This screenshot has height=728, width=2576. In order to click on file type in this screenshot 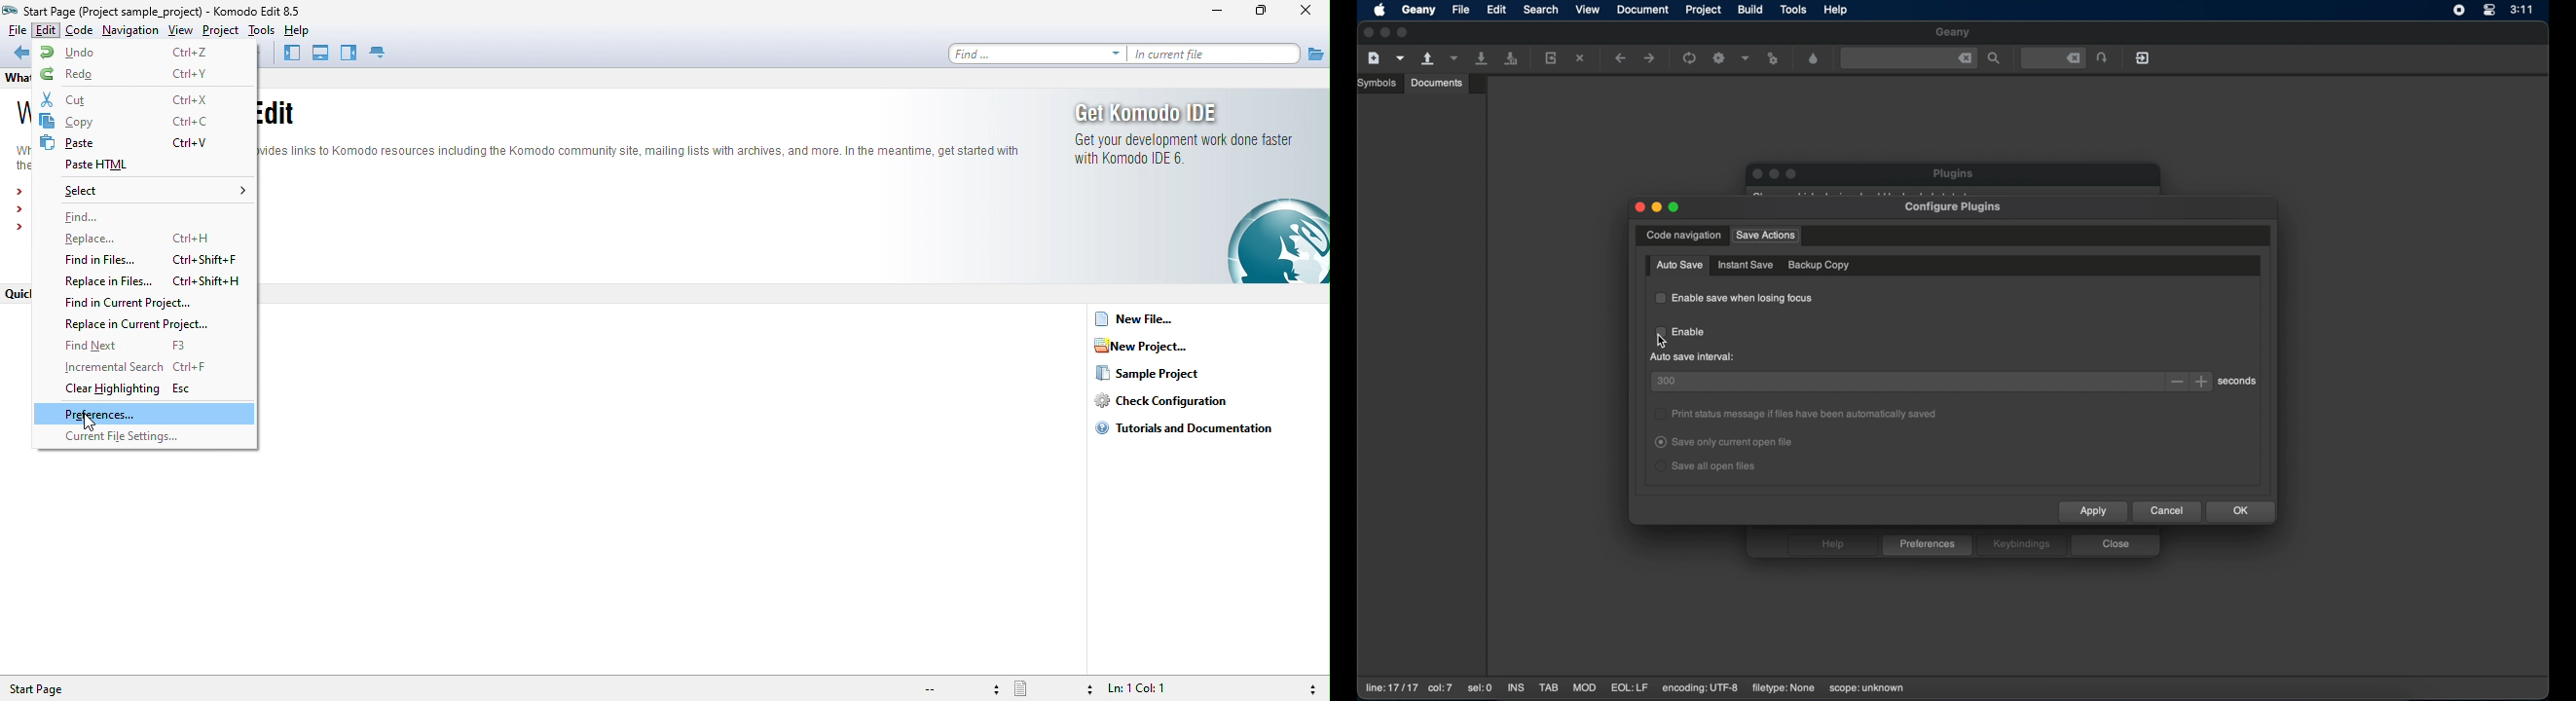, I will do `click(1052, 688)`.